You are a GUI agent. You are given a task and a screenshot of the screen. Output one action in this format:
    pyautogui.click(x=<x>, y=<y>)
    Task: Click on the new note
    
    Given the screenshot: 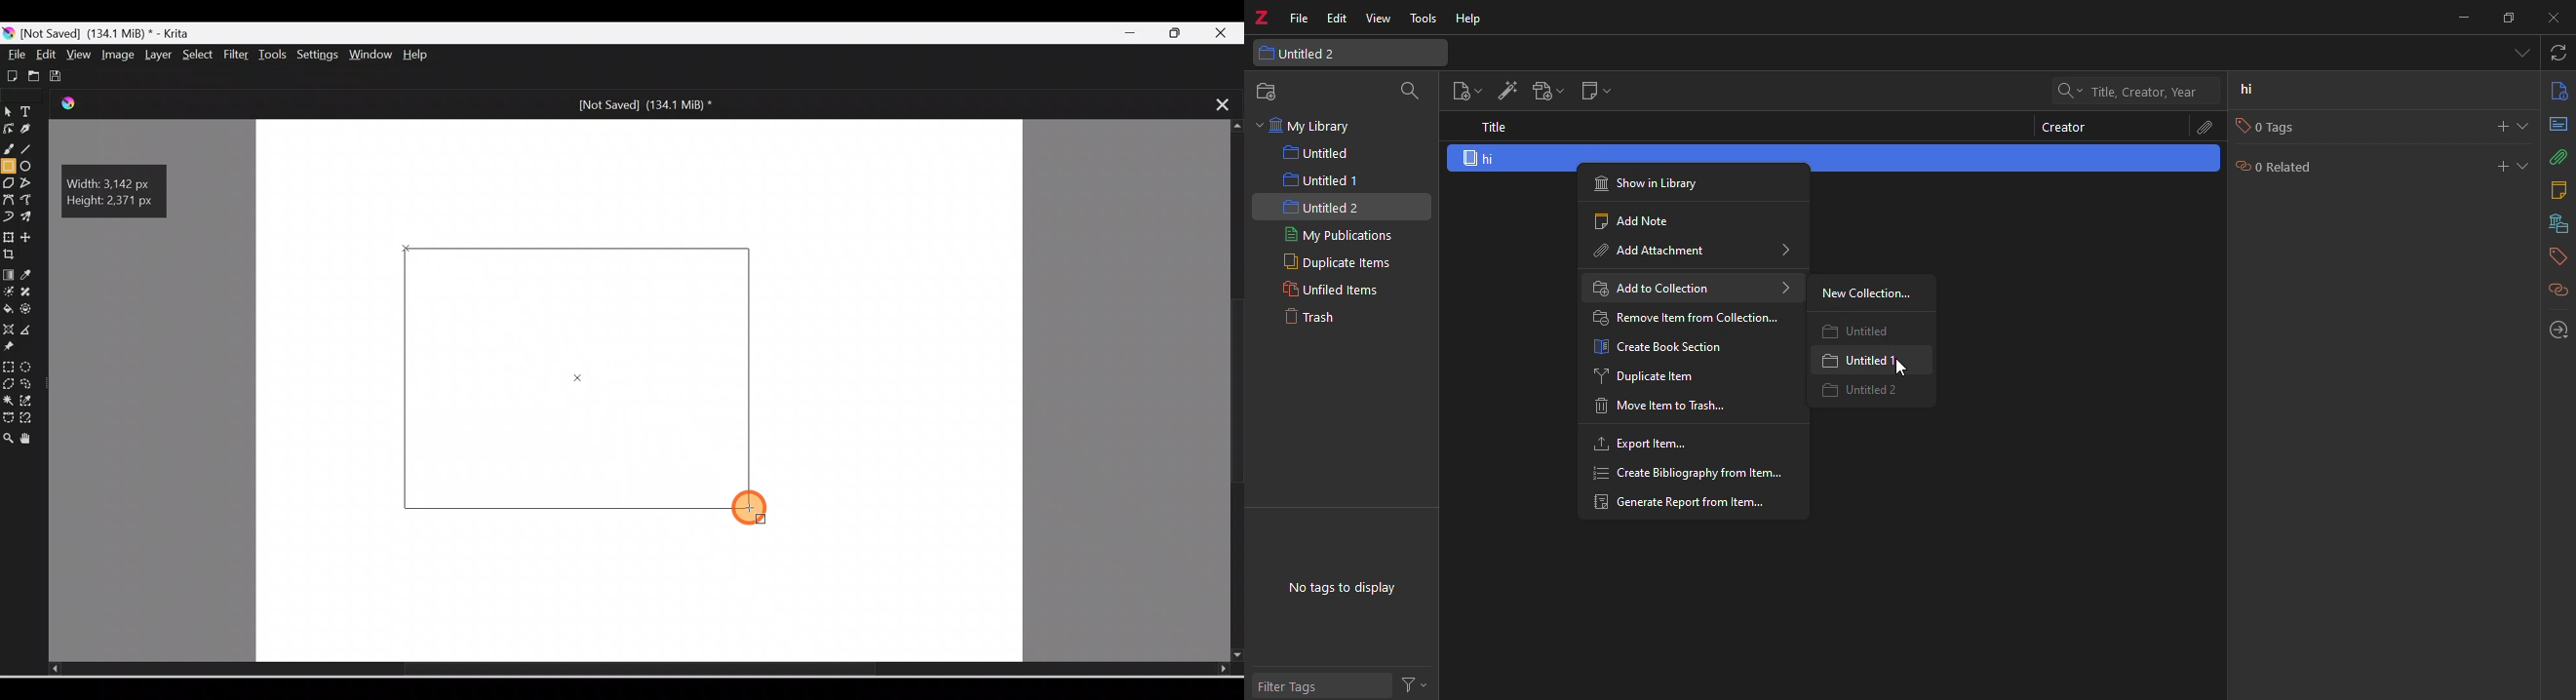 What is the action you would take?
    pyautogui.click(x=1593, y=91)
    